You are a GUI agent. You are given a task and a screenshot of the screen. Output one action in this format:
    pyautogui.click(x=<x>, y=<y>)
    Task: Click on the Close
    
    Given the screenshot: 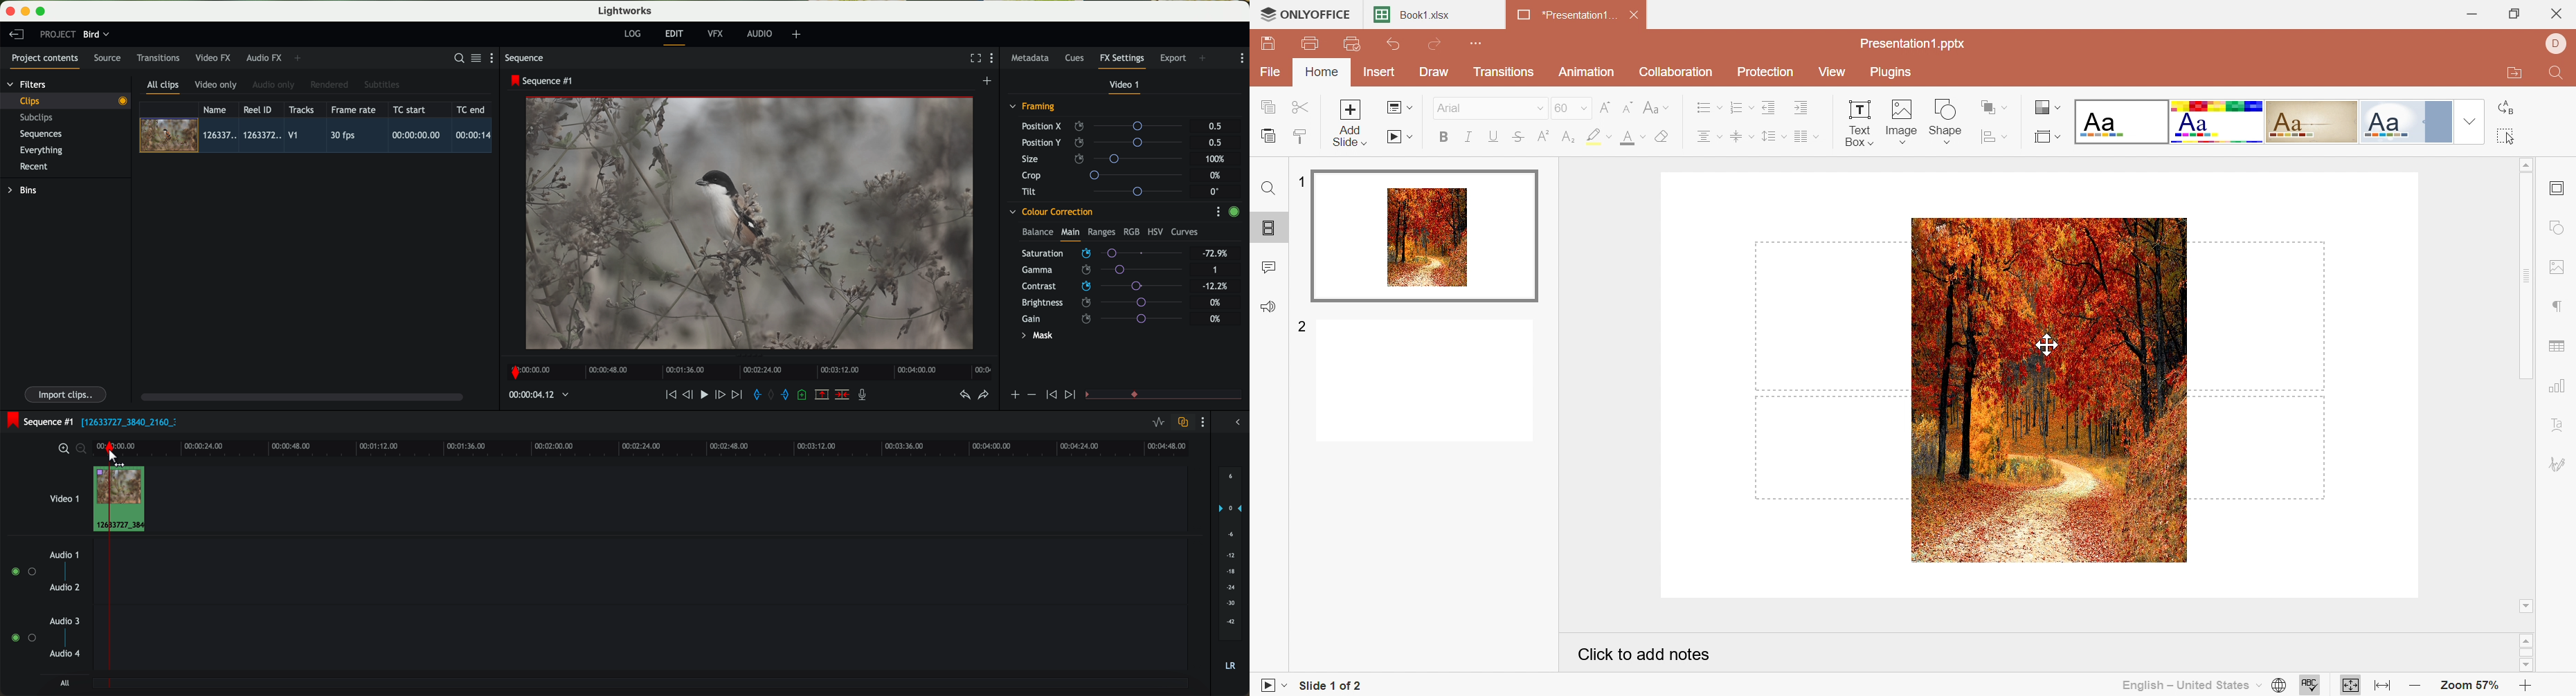 What is the action you would take?
    pyautogui.click(x=2556, y=13)
    